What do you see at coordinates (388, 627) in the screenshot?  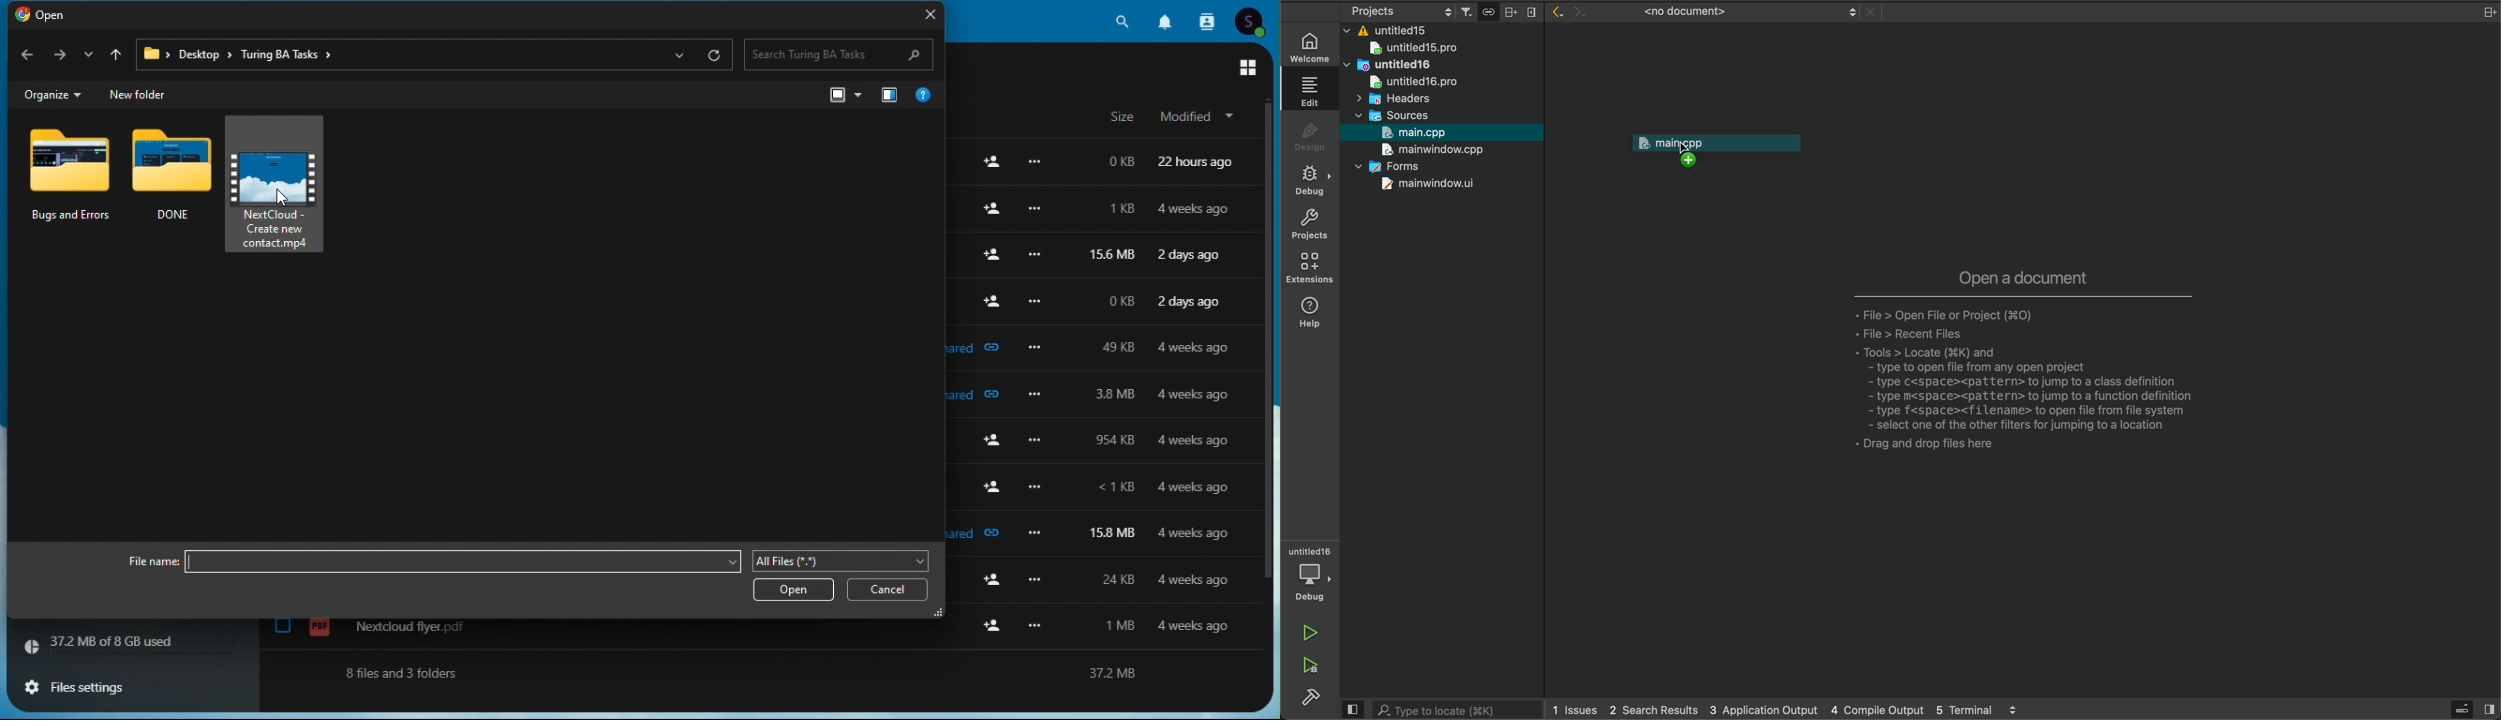 I see `nextcloud flyer.pdf` at bounding box center [388, 627].